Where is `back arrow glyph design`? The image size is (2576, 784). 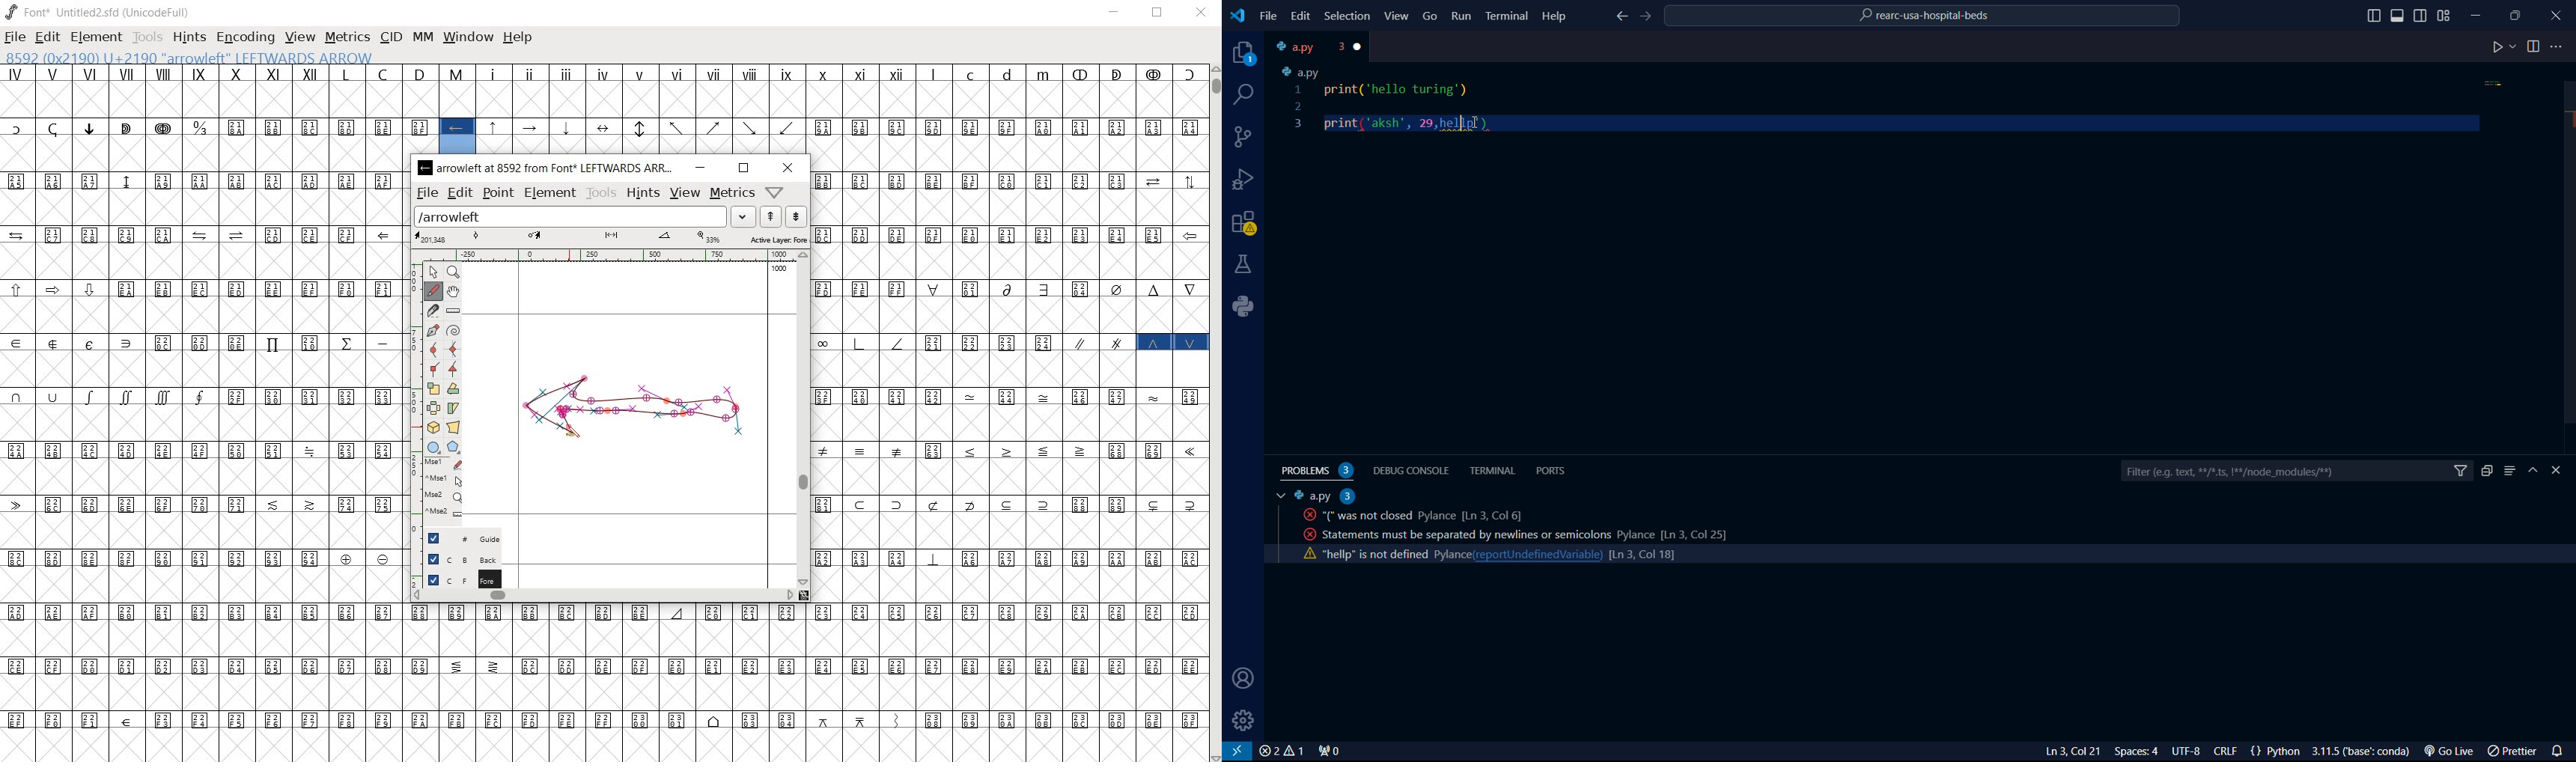 back arrow glyph design is located at coordinates (635, 414).